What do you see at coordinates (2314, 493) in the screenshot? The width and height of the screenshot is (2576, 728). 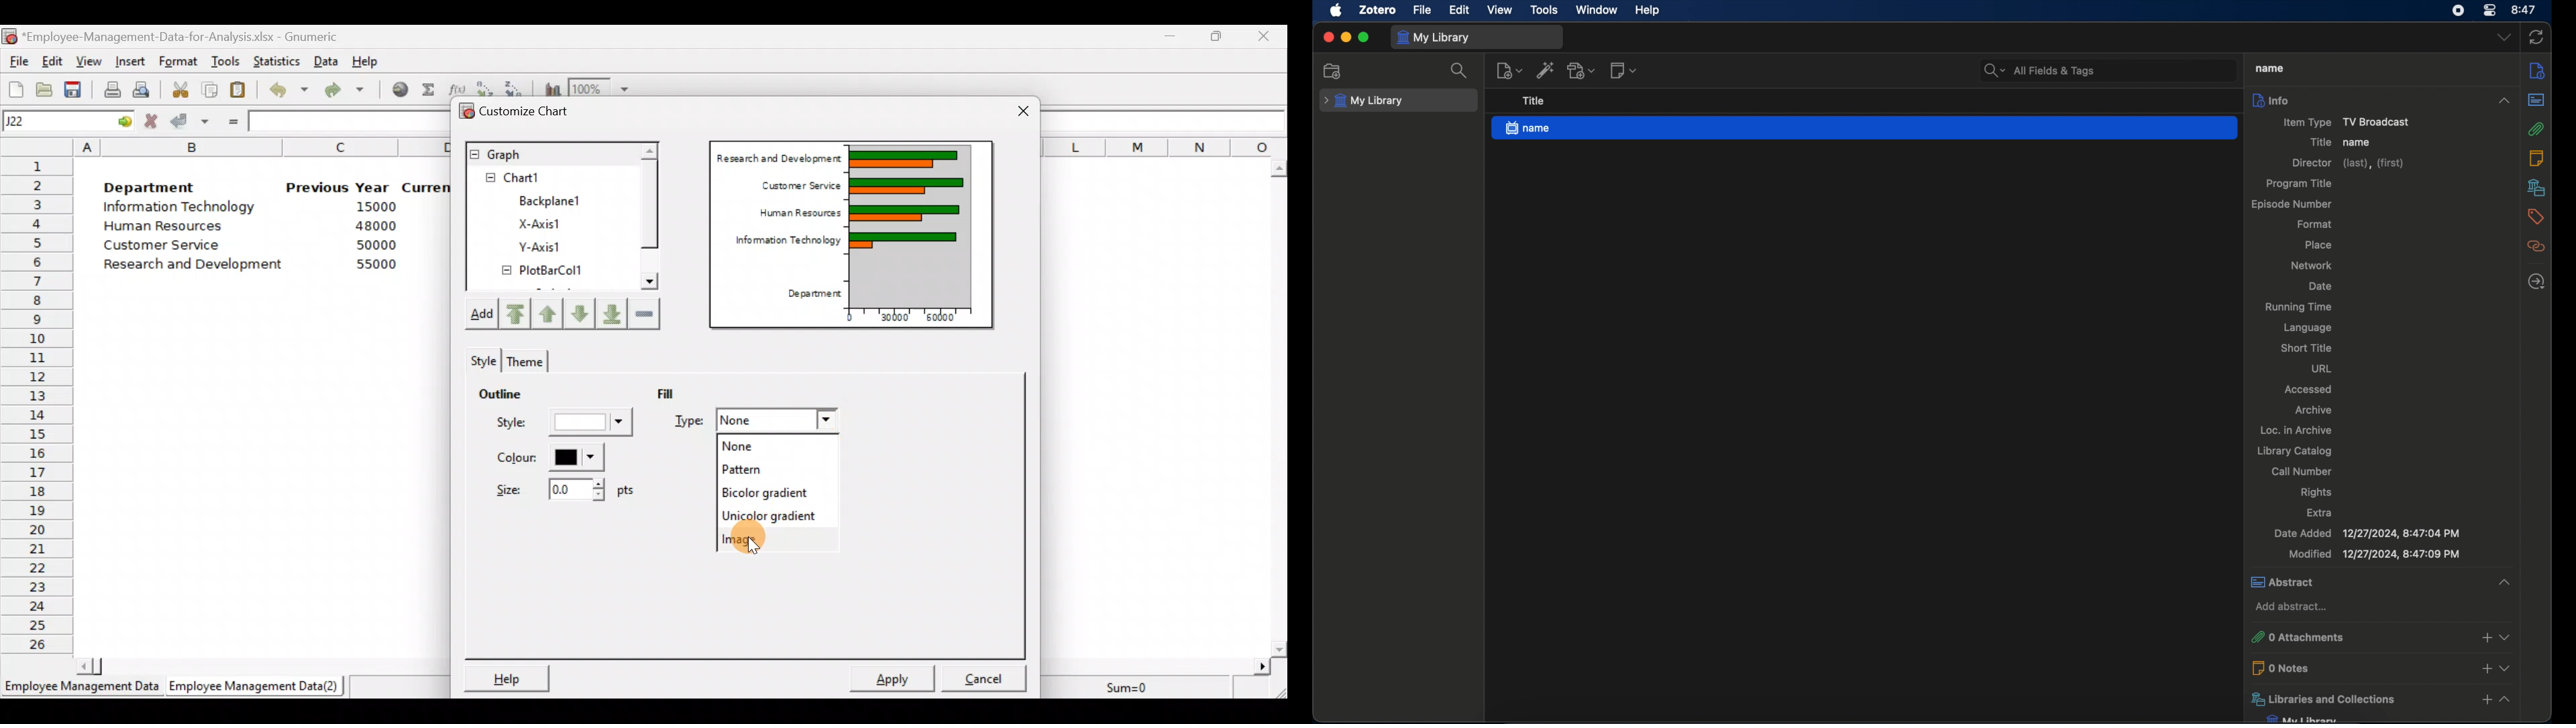 I see `rights` at bounding box center [2314, 493].